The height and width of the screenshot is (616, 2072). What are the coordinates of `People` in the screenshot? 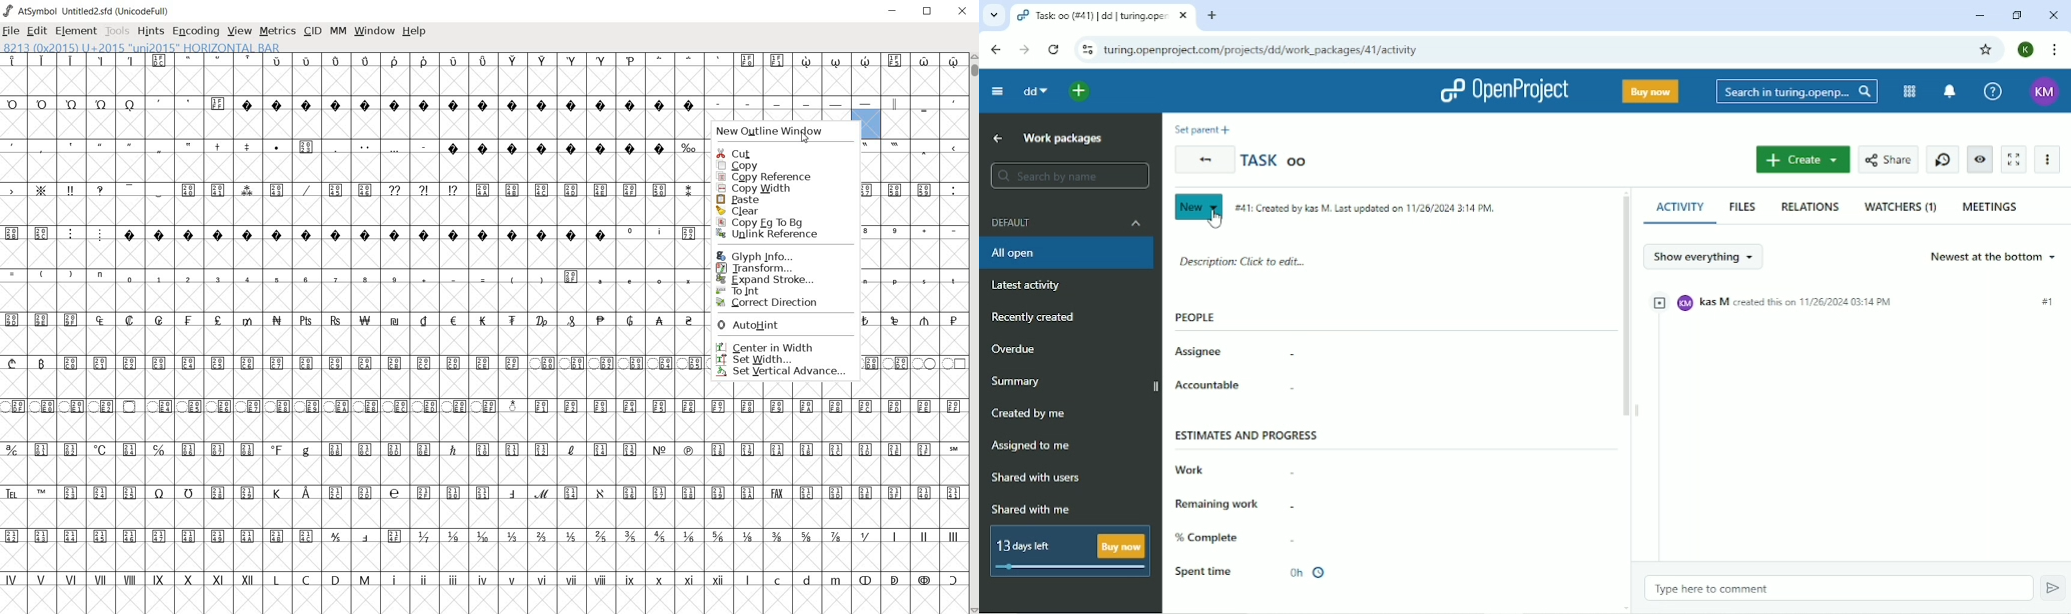 It's located at (1195, 316).